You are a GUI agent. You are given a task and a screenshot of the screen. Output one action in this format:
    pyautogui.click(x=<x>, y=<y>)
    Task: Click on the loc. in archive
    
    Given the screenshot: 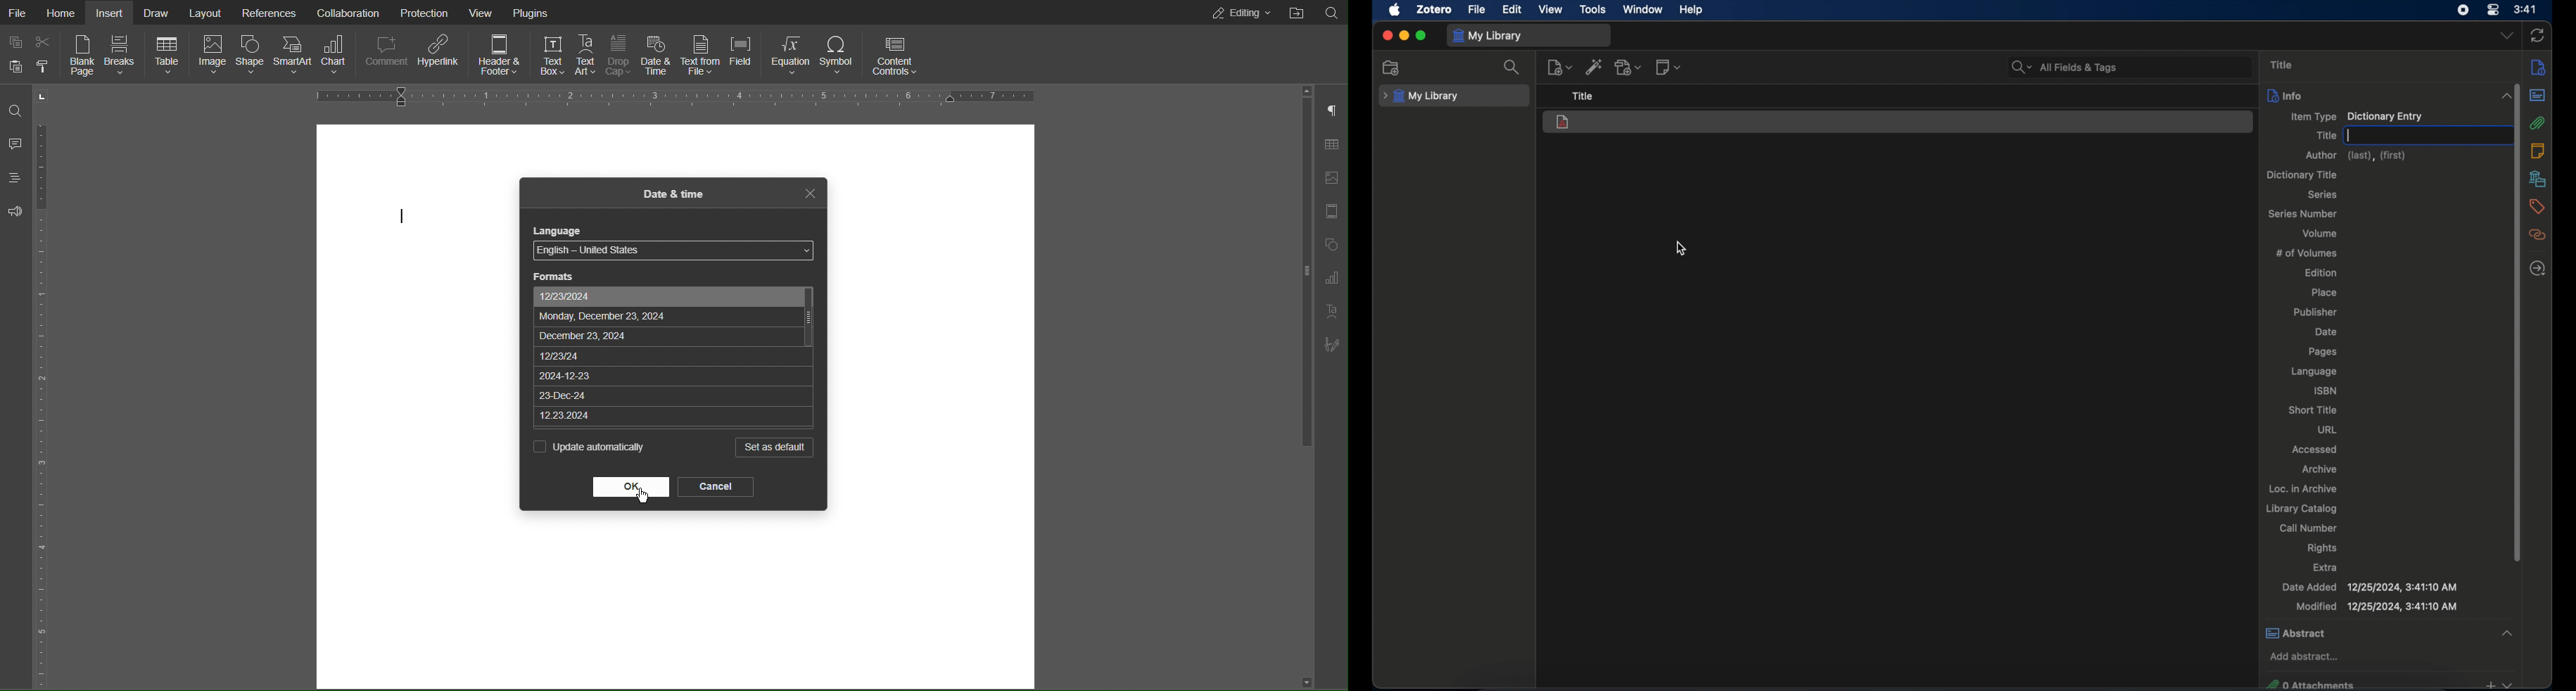 What is the action you would take?
    pyautogui.click(x=2303, y=488)
    